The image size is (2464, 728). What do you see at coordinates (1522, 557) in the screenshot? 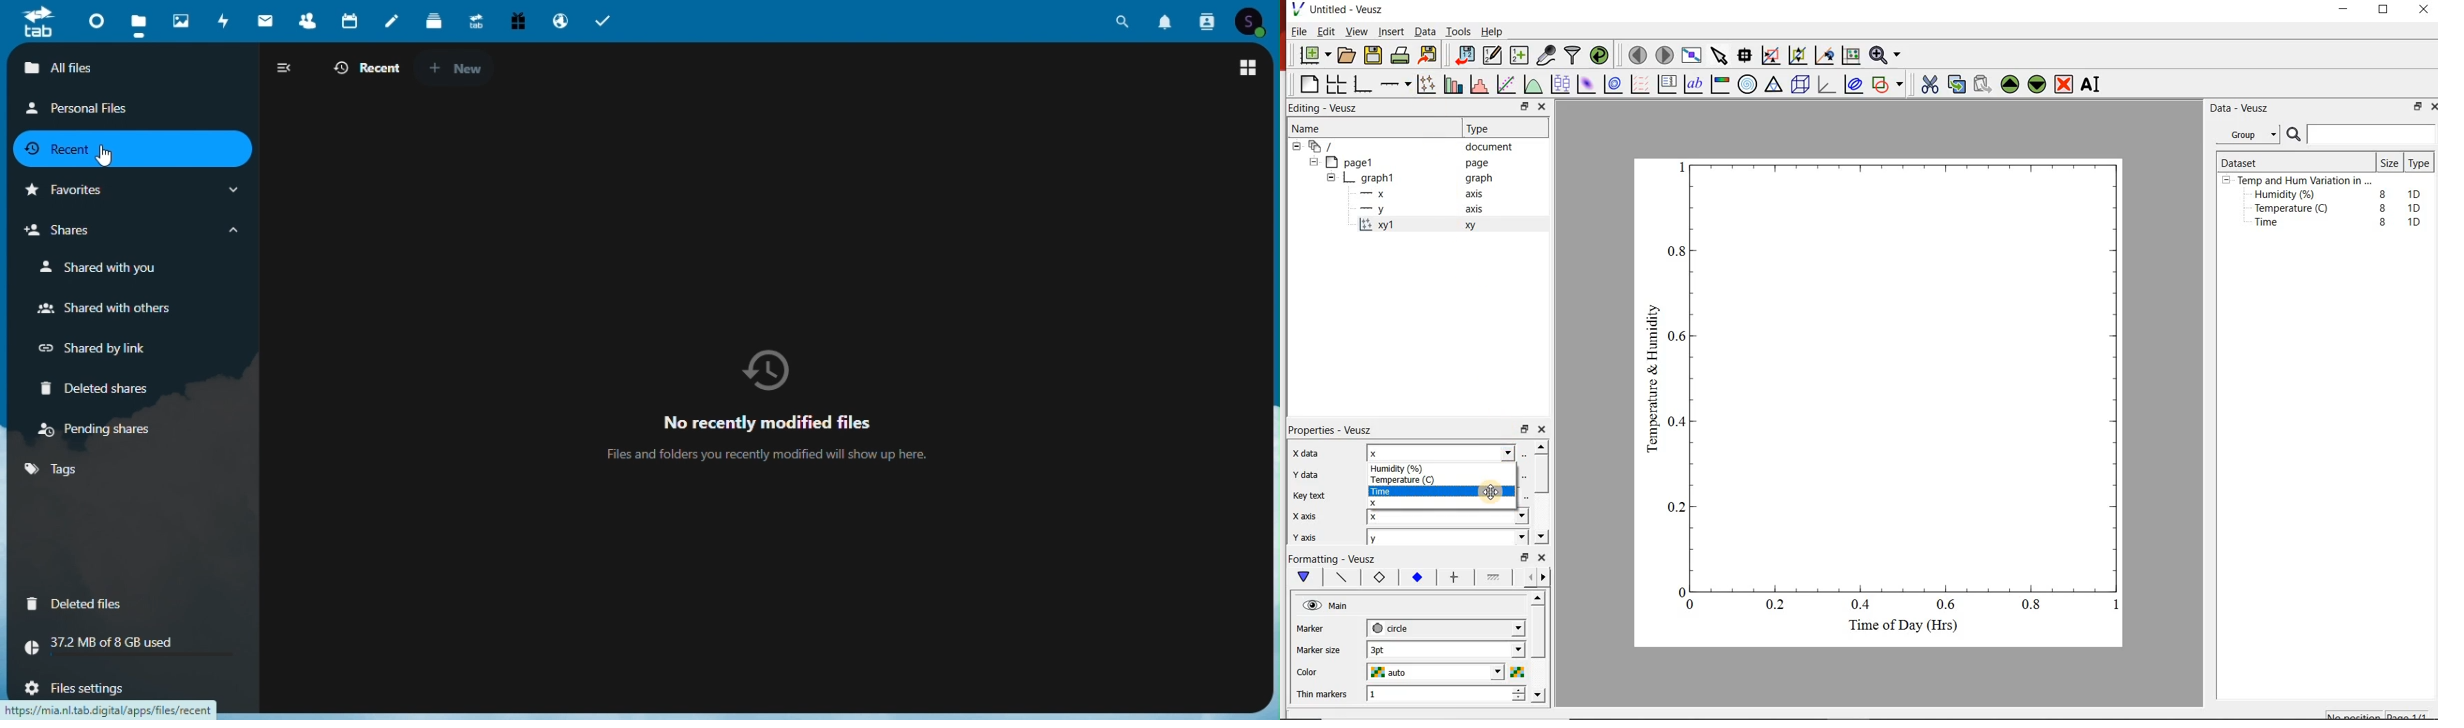
I see `restore down` at bounding box center [1522, 557].